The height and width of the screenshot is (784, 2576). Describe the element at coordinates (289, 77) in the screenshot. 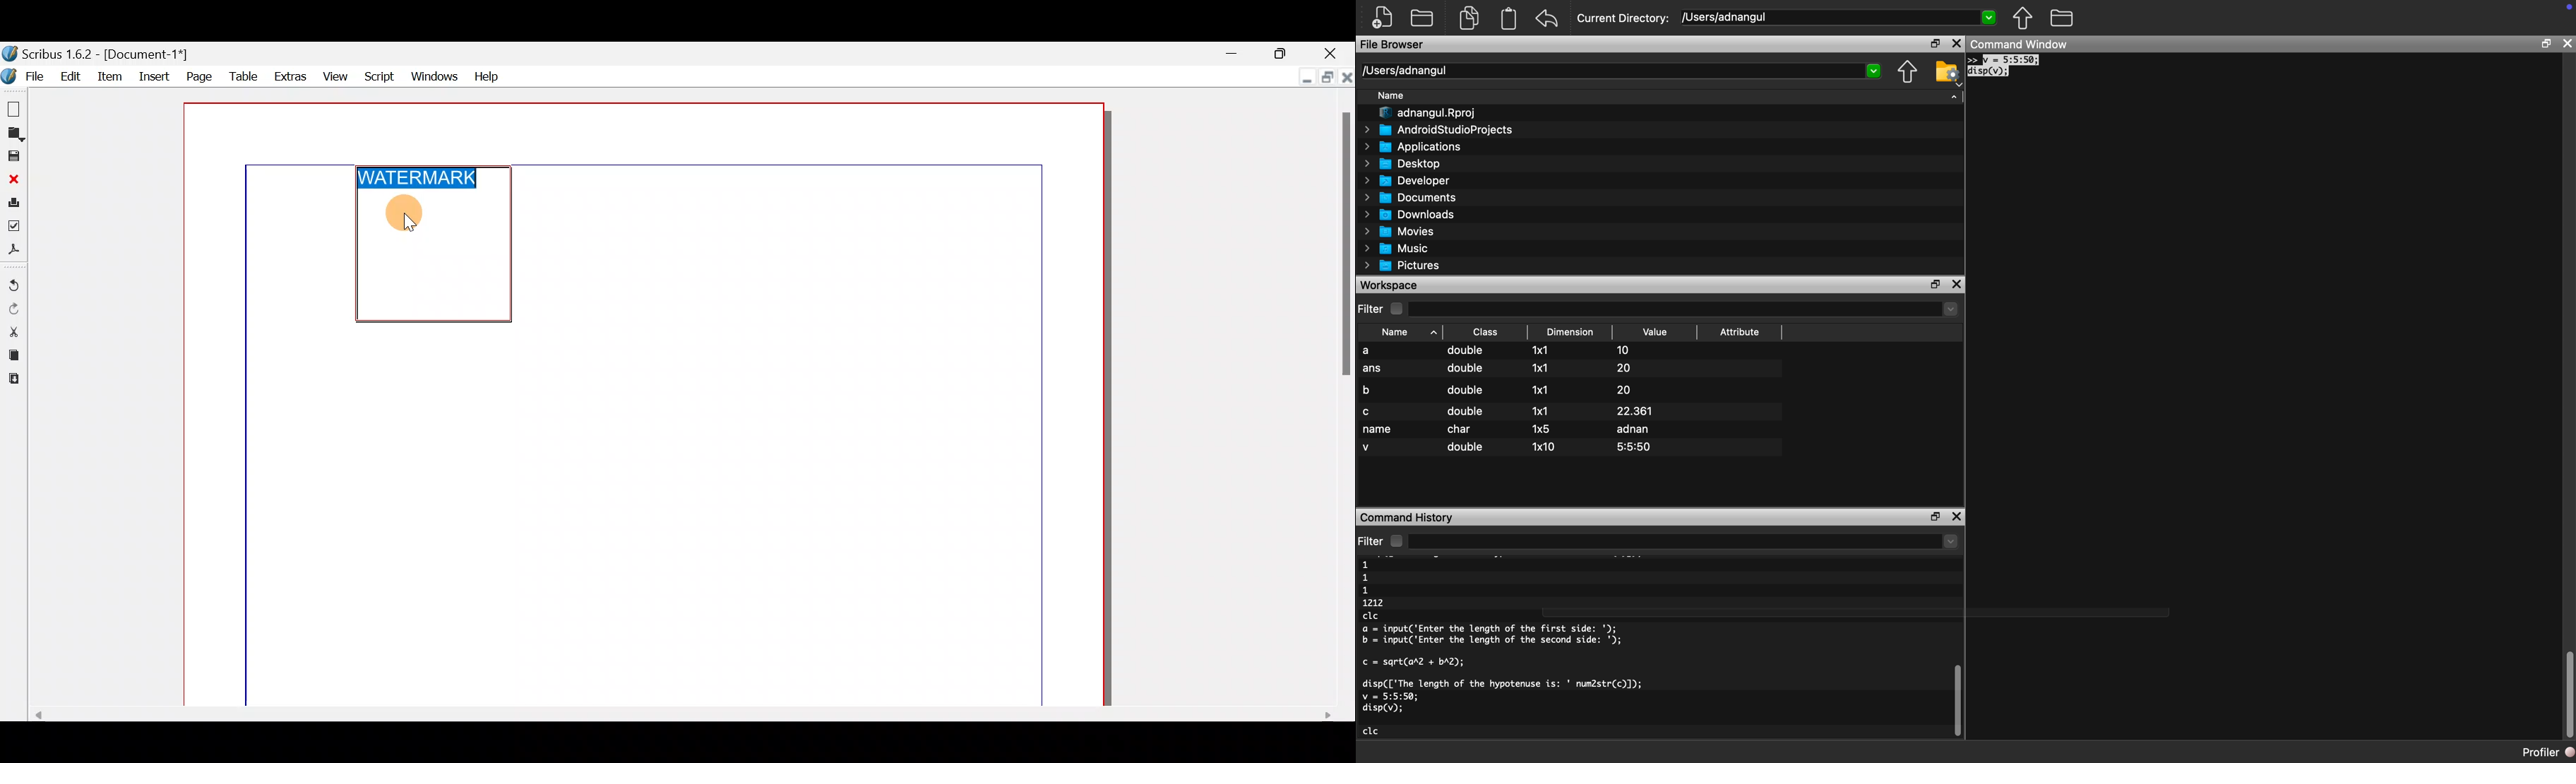

I see `Extras` at that location.